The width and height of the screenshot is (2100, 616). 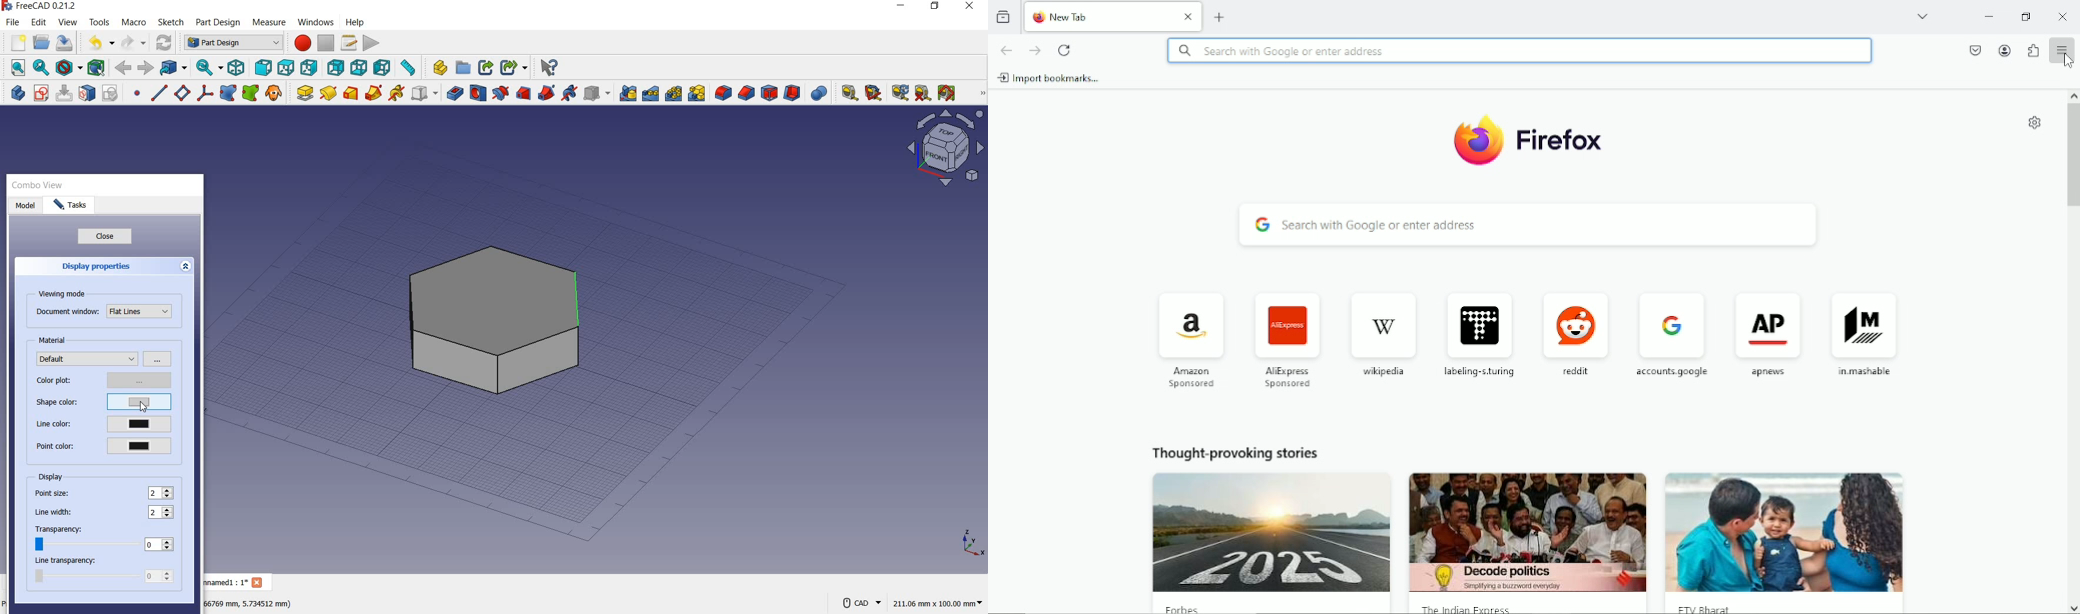 I want to click on firefox , so click(x=1568, y=144).